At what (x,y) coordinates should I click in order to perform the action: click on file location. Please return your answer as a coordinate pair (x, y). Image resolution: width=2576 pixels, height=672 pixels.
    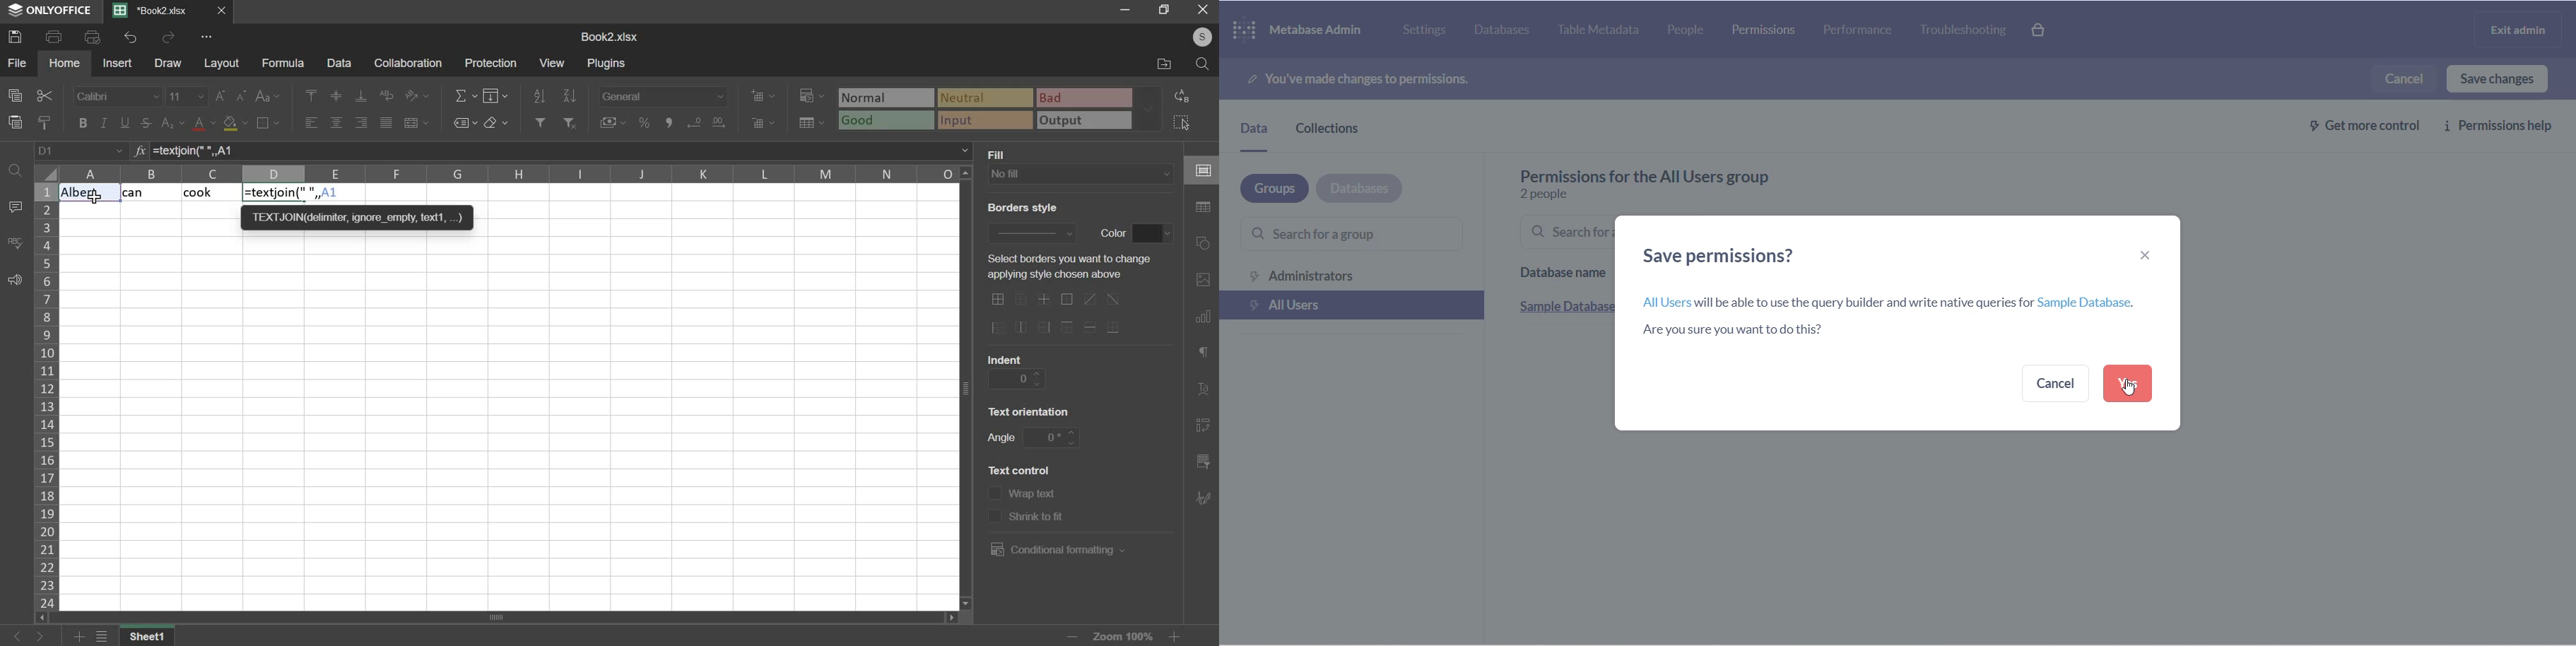
    Looking at the image, I should click on (1162, 65).